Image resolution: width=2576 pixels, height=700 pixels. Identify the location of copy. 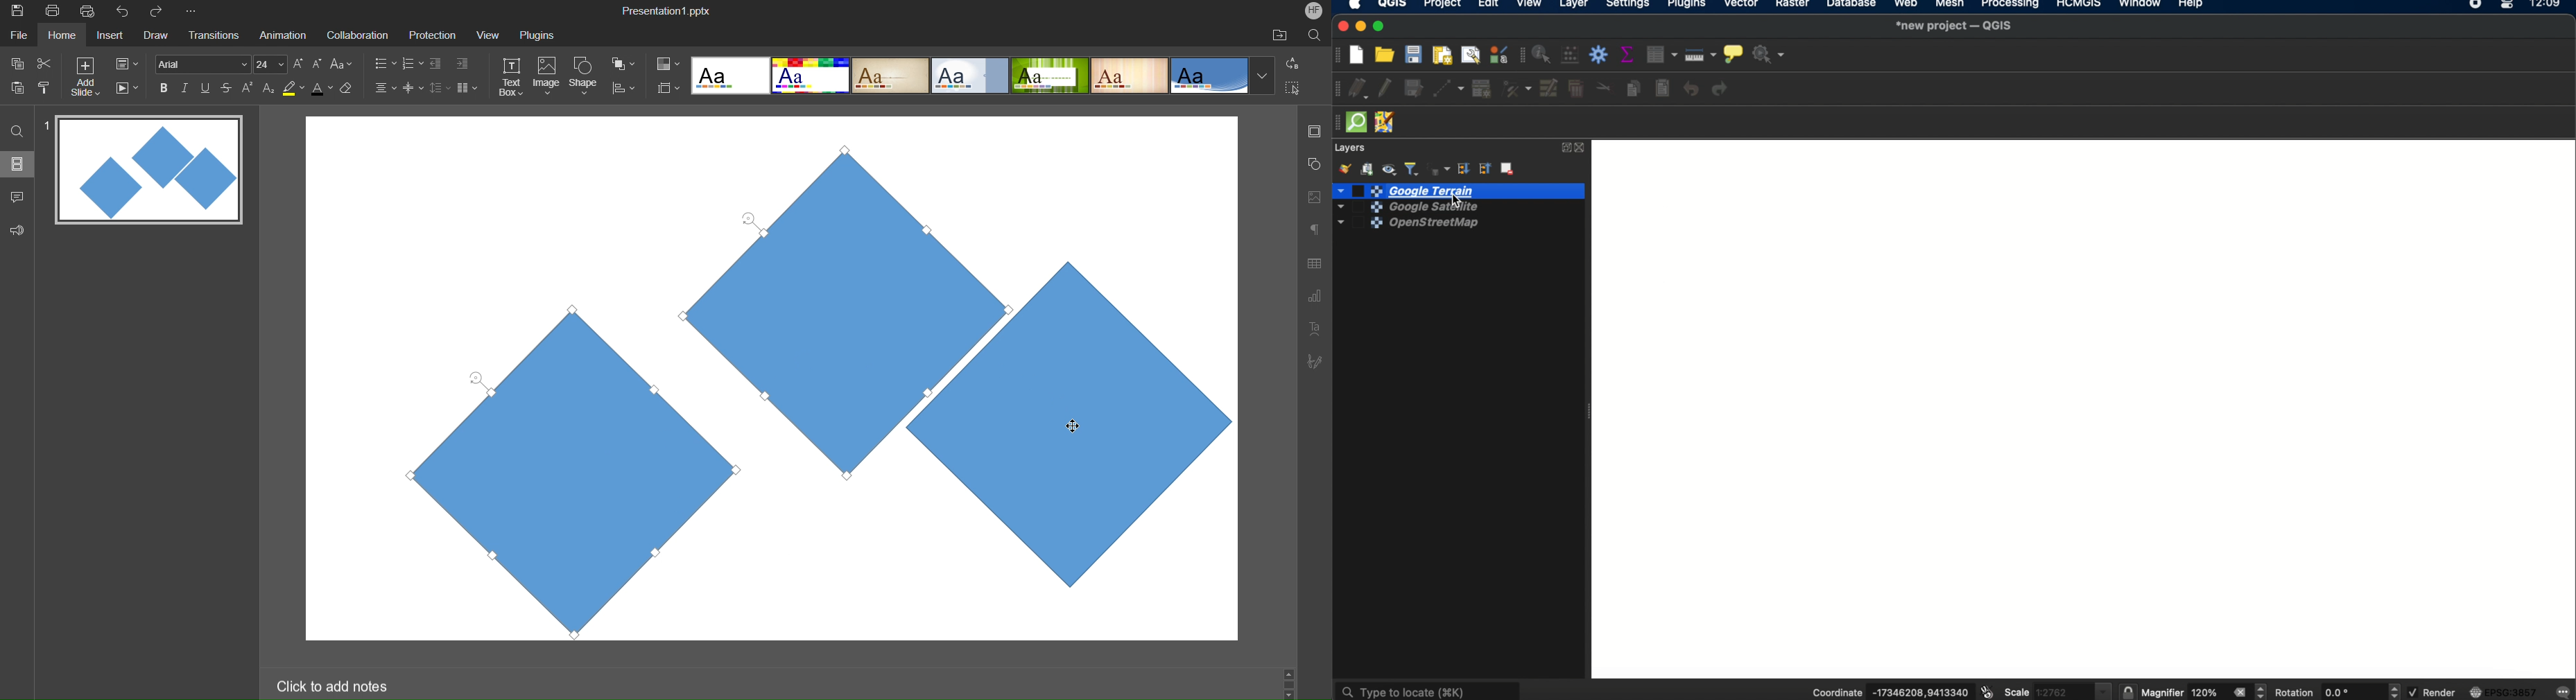
(15, 63).